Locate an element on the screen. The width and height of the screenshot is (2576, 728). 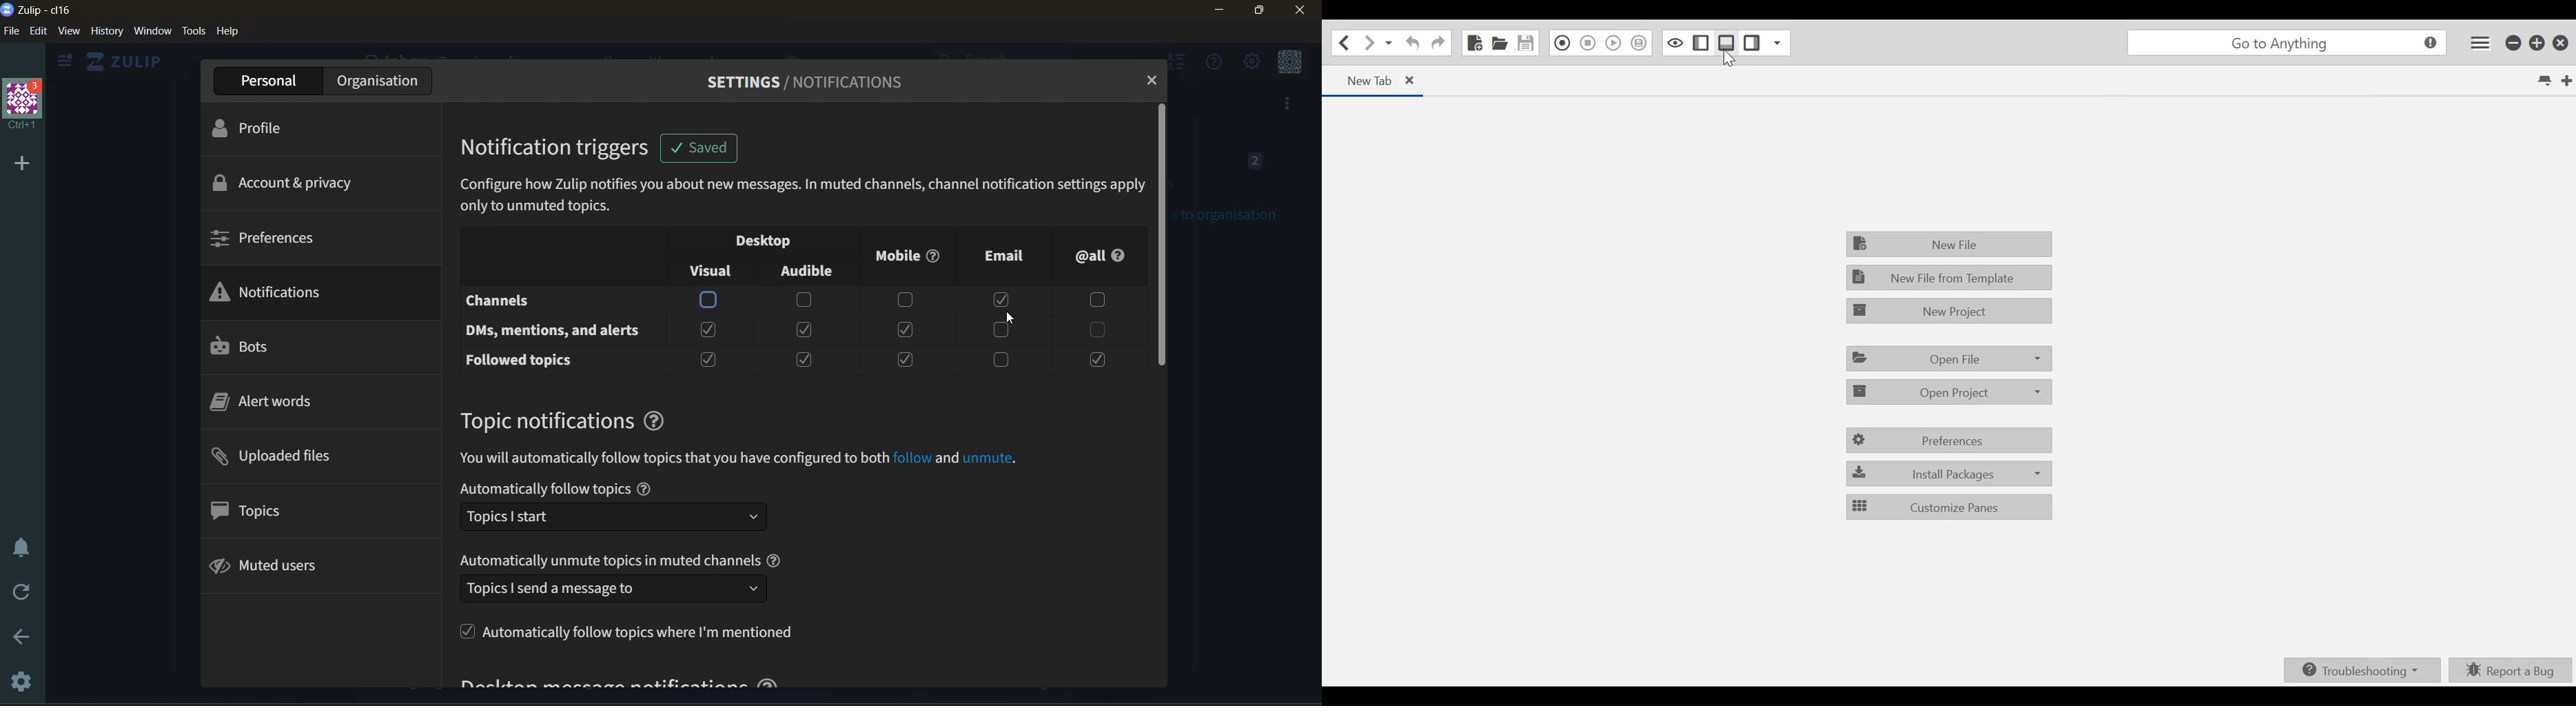
Automatically follow topics where I'm mentioned is located at coordinates (626, 631).